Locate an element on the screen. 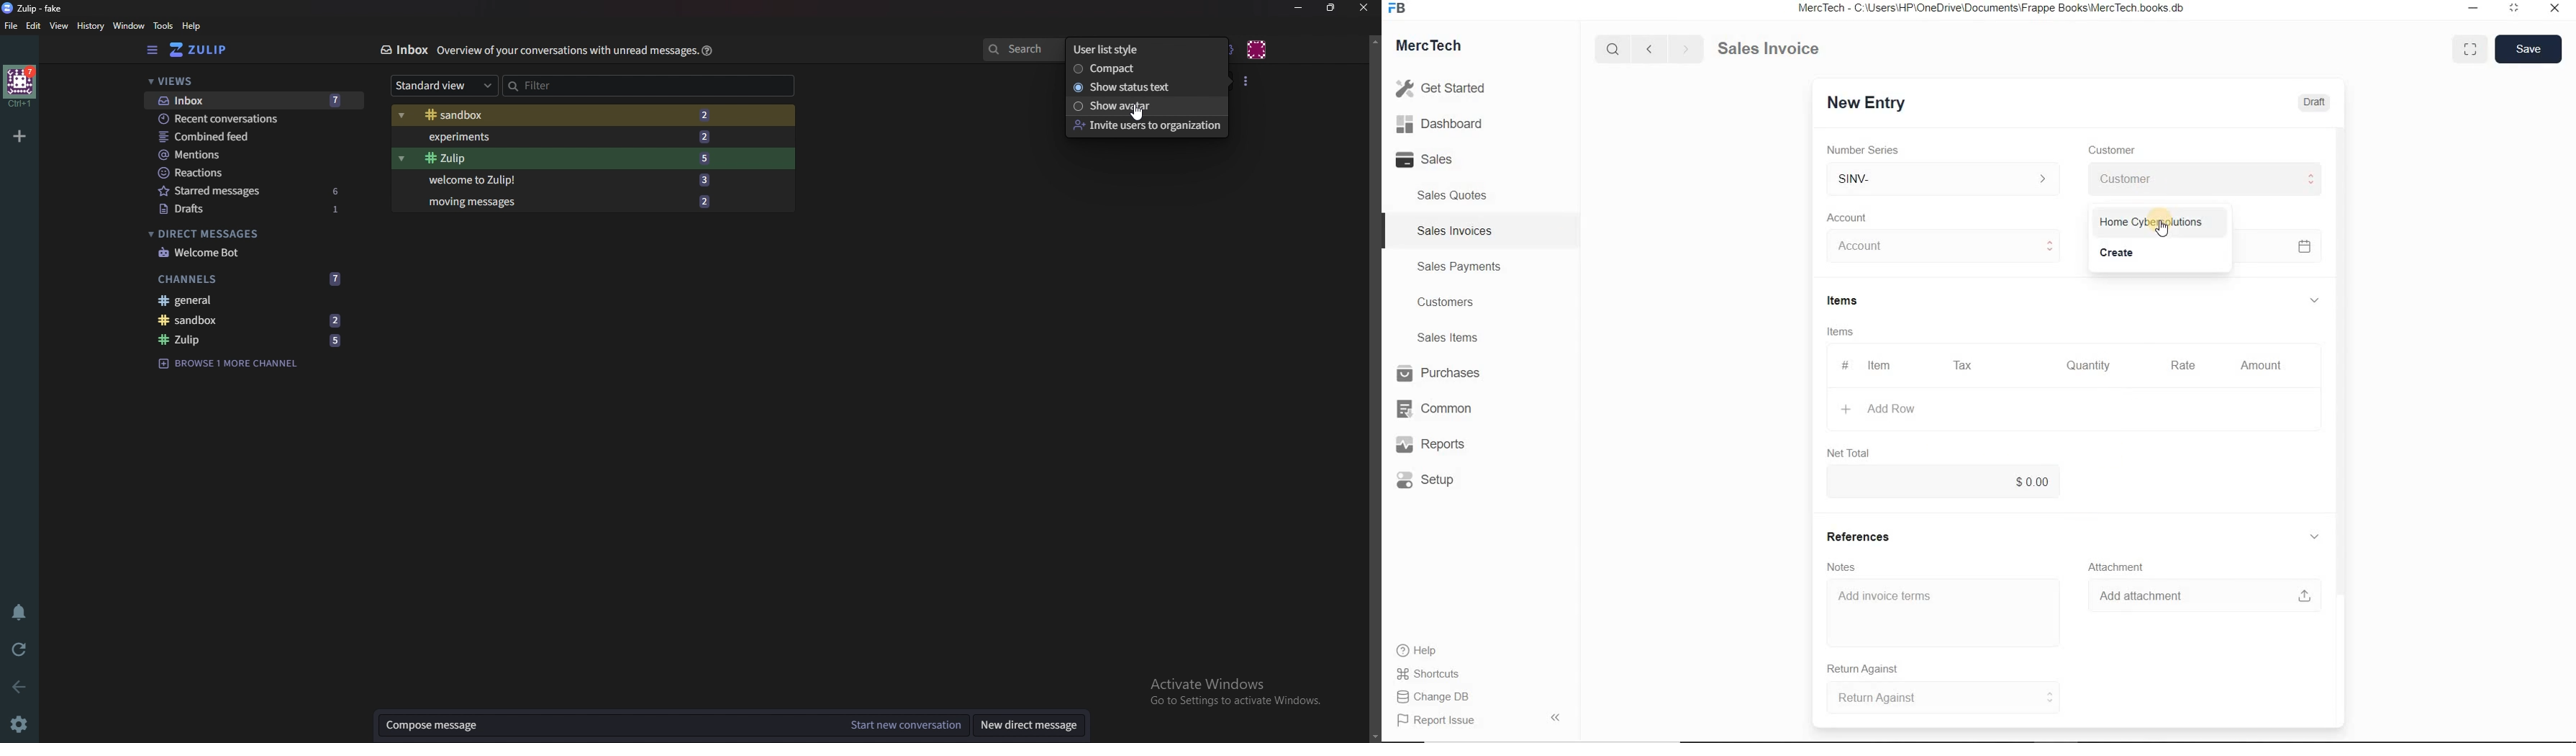 The width and height of the screenshot is (2576, 756). Search is located at coordinates (1614, 49).